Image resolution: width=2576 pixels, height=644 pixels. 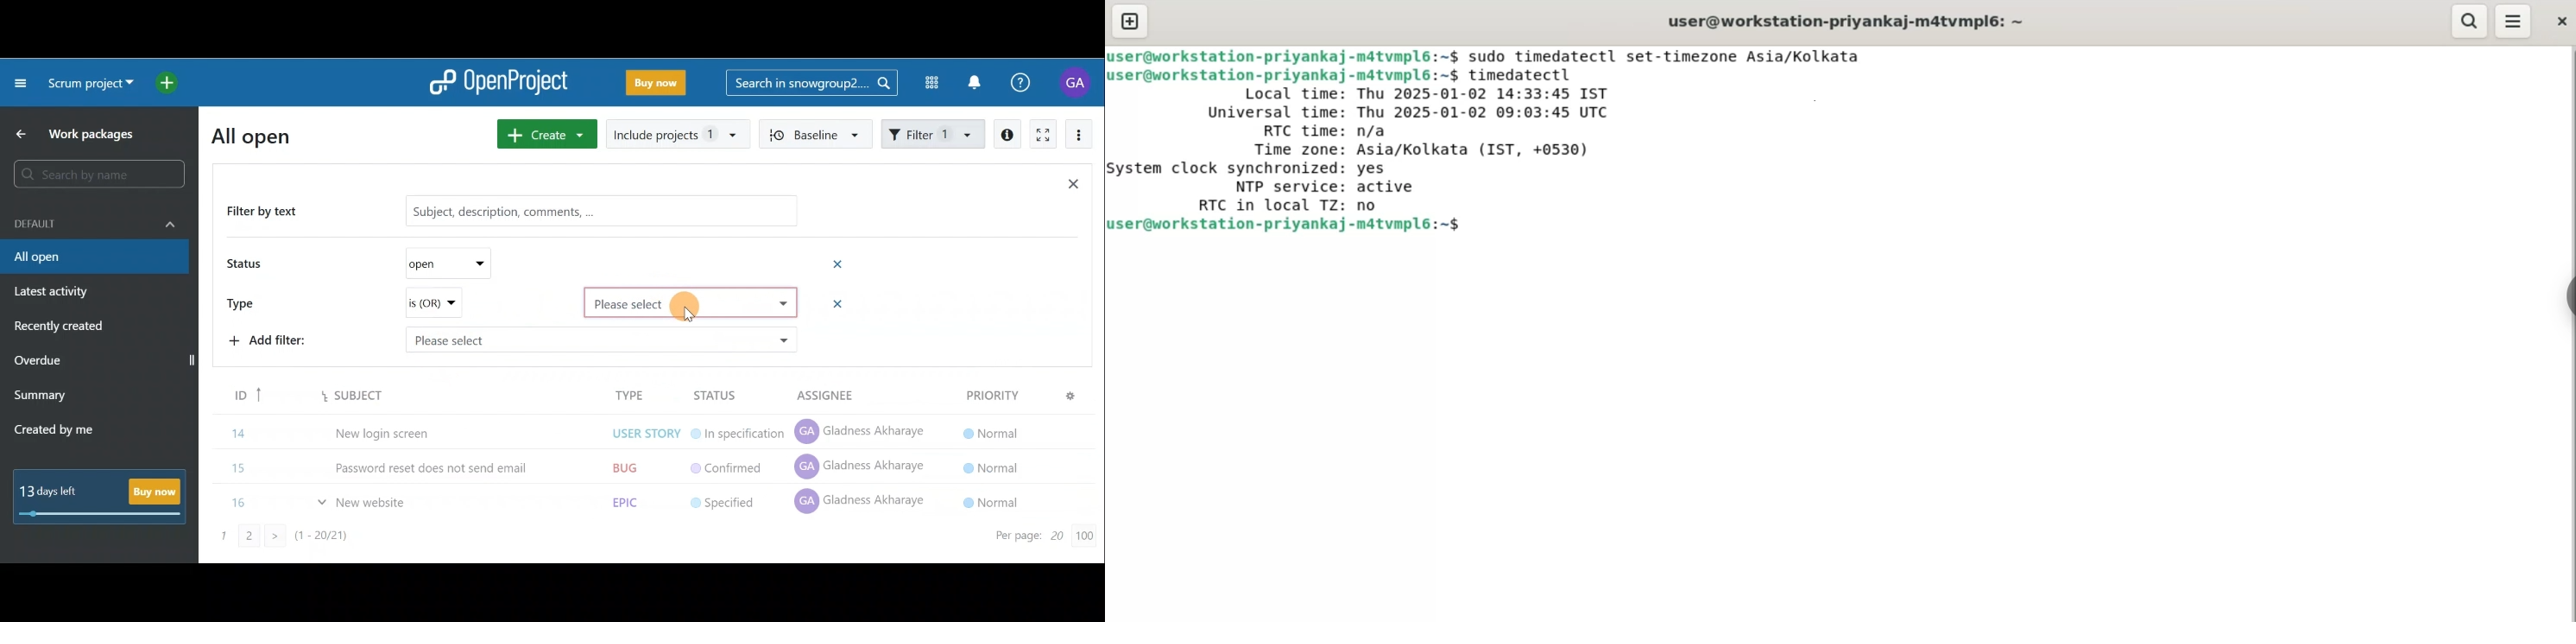 I want to click on Open details view, so click(x=1008, y=135).